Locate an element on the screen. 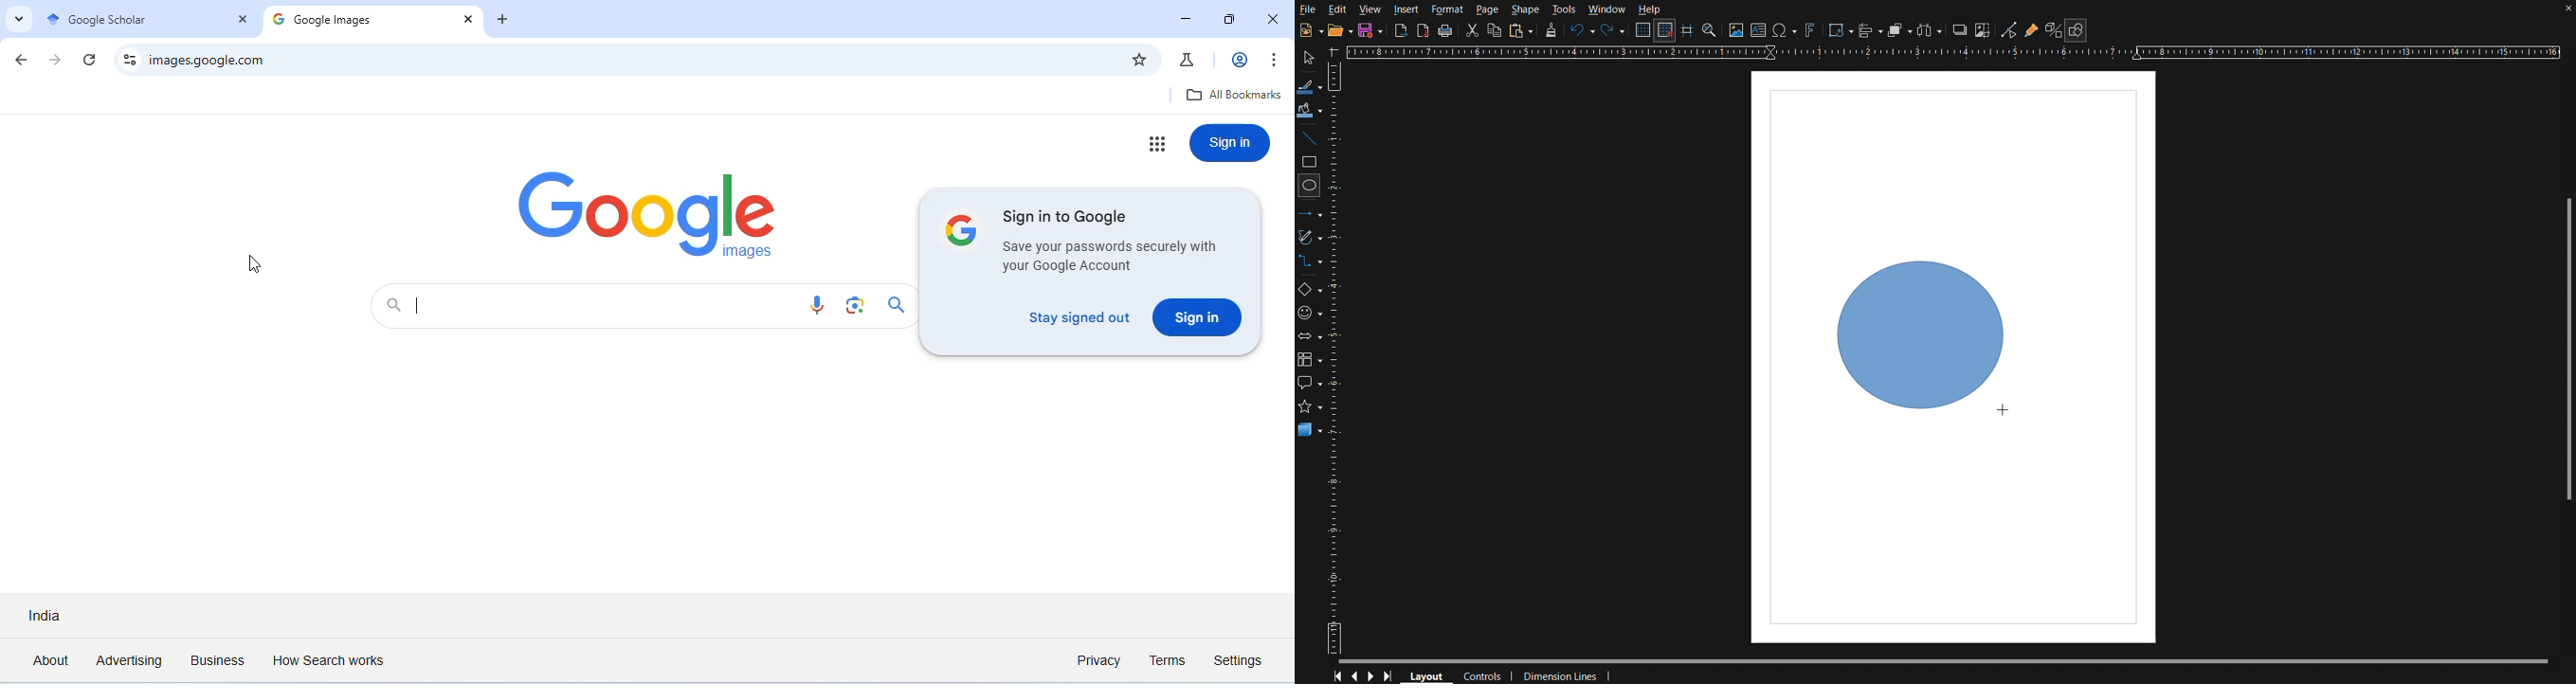  Distribute objects is located at coordinates (1933, 31).